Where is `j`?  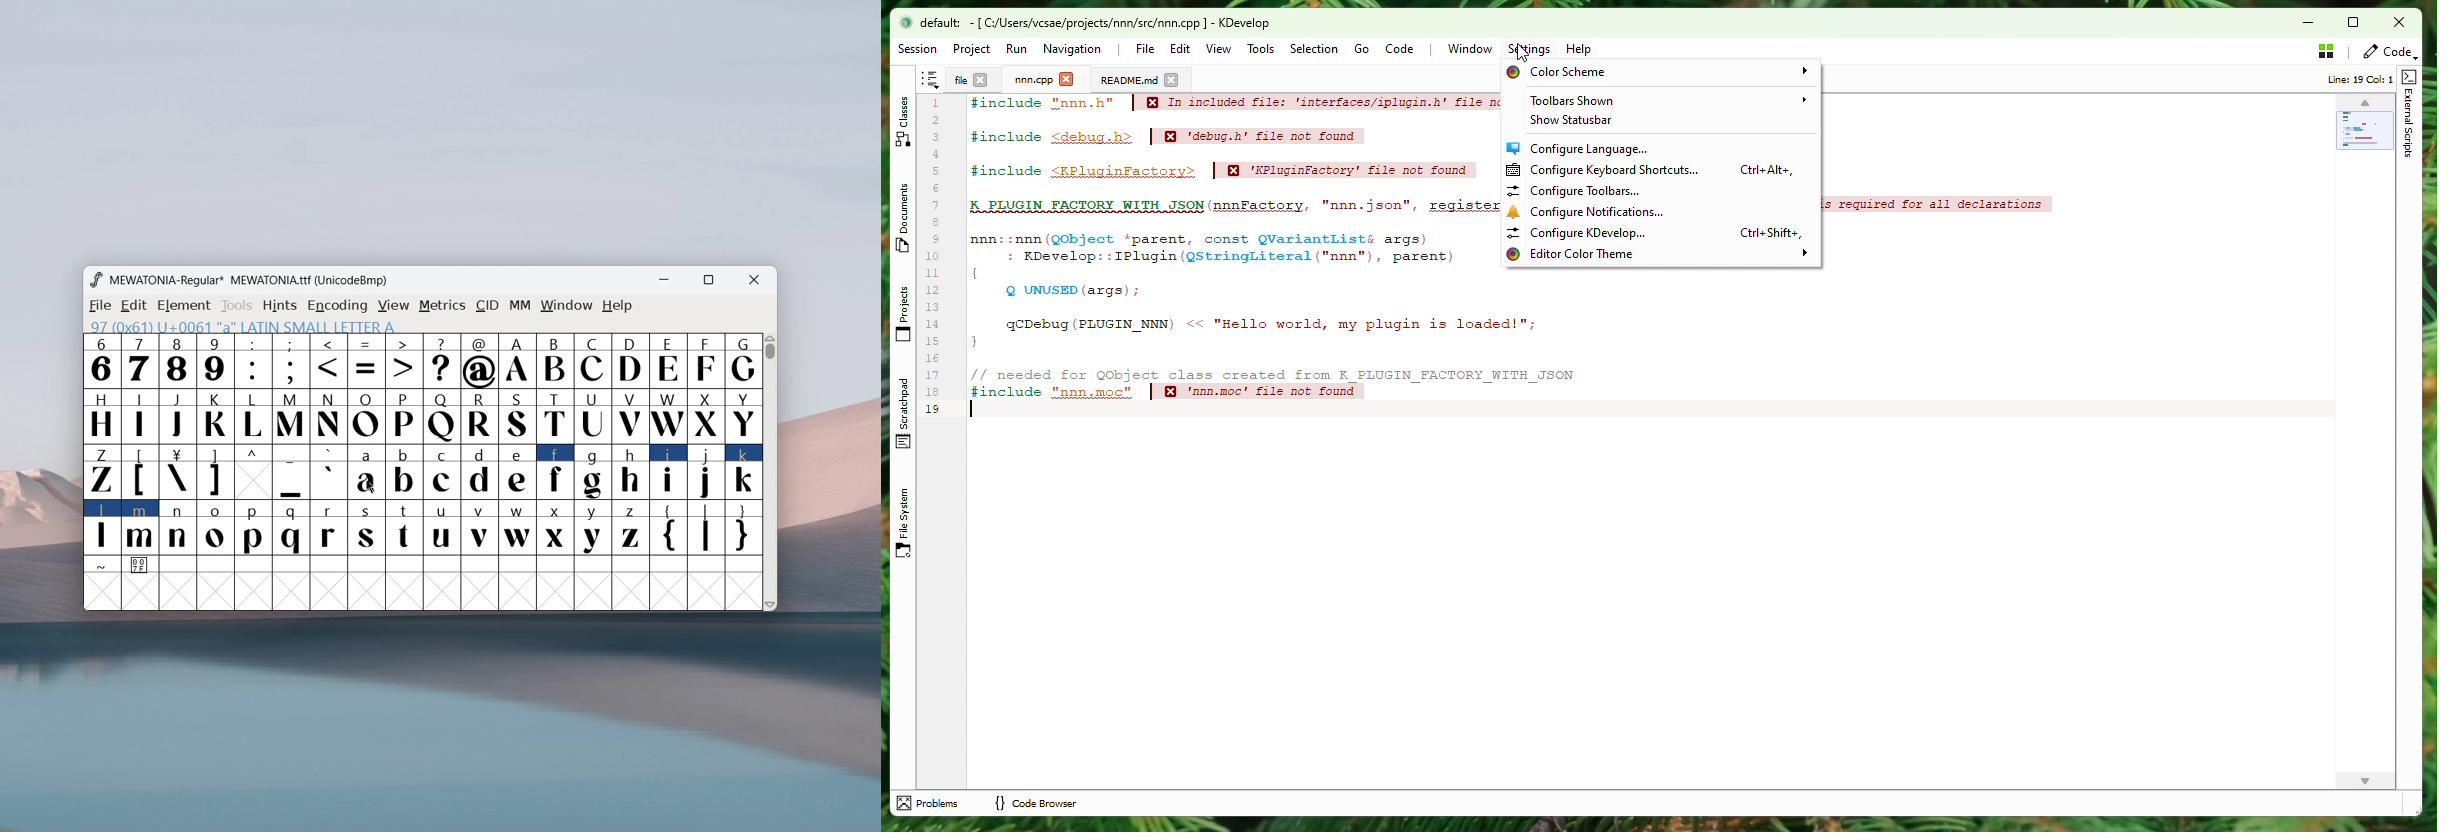
j is located at coordinates (707, 472).